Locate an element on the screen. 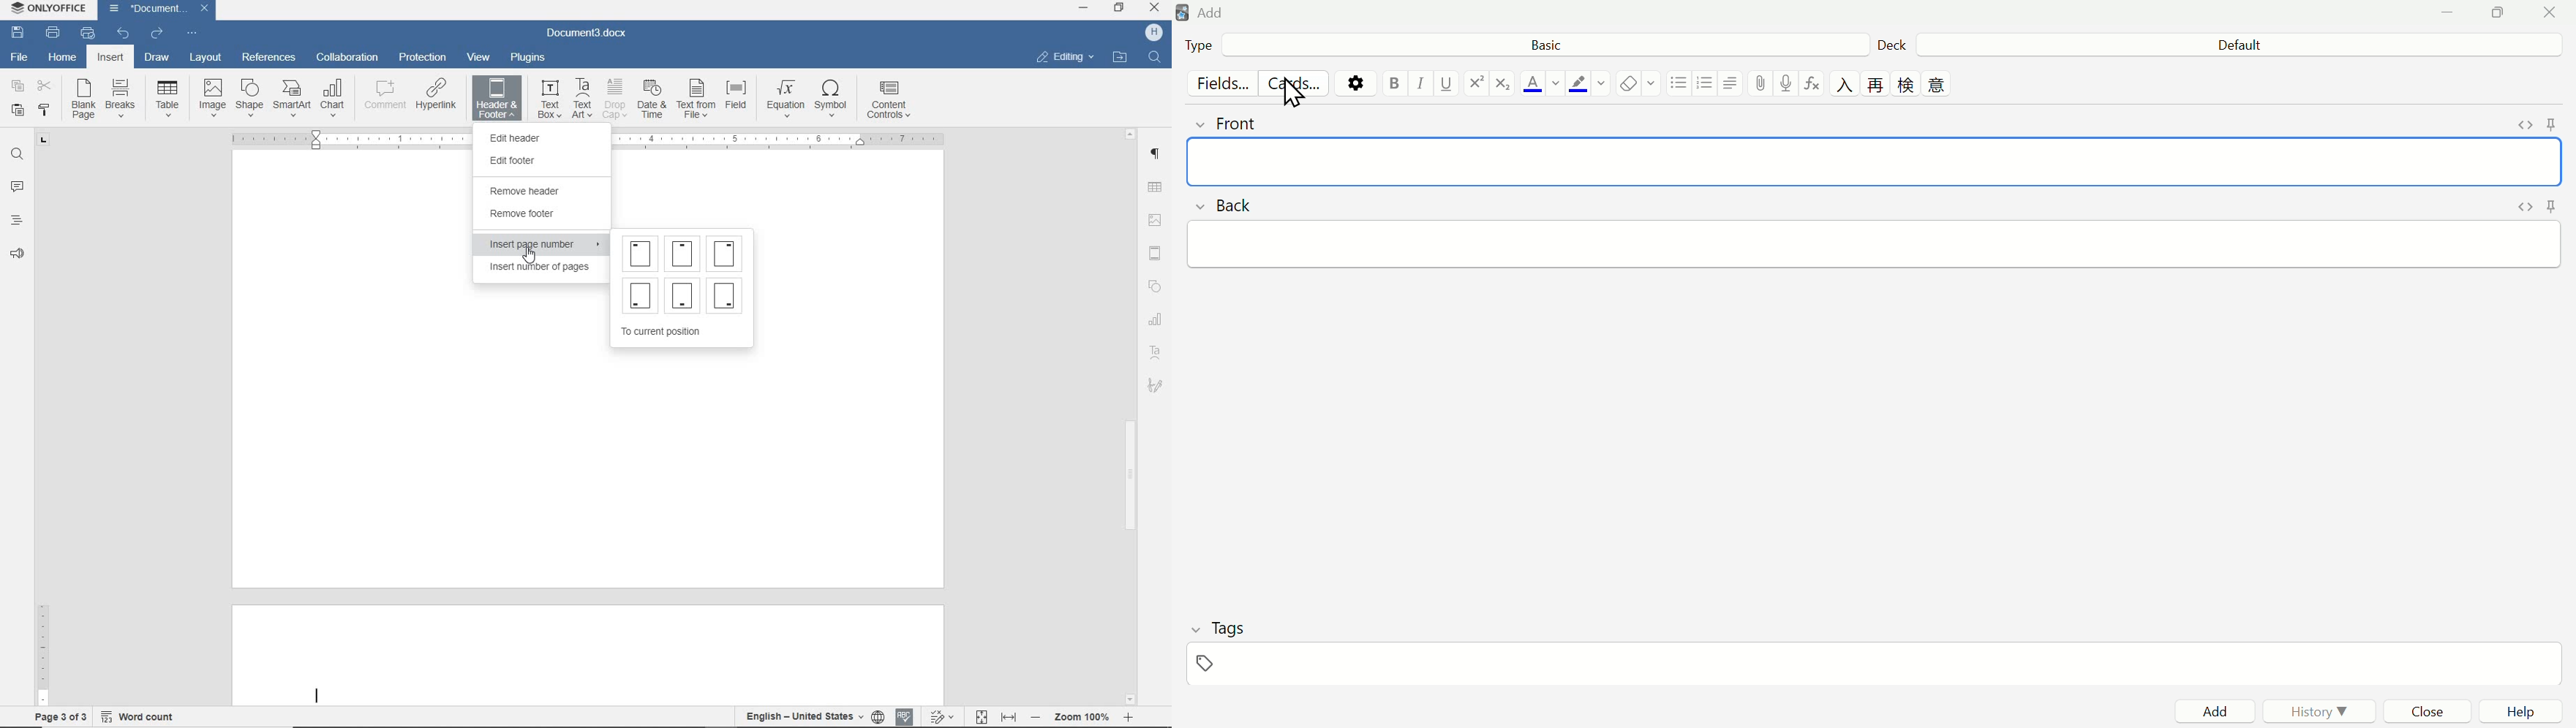 The height and width of the screenshot is (728, 2576). Cards is located at coordinates (1295, 82).